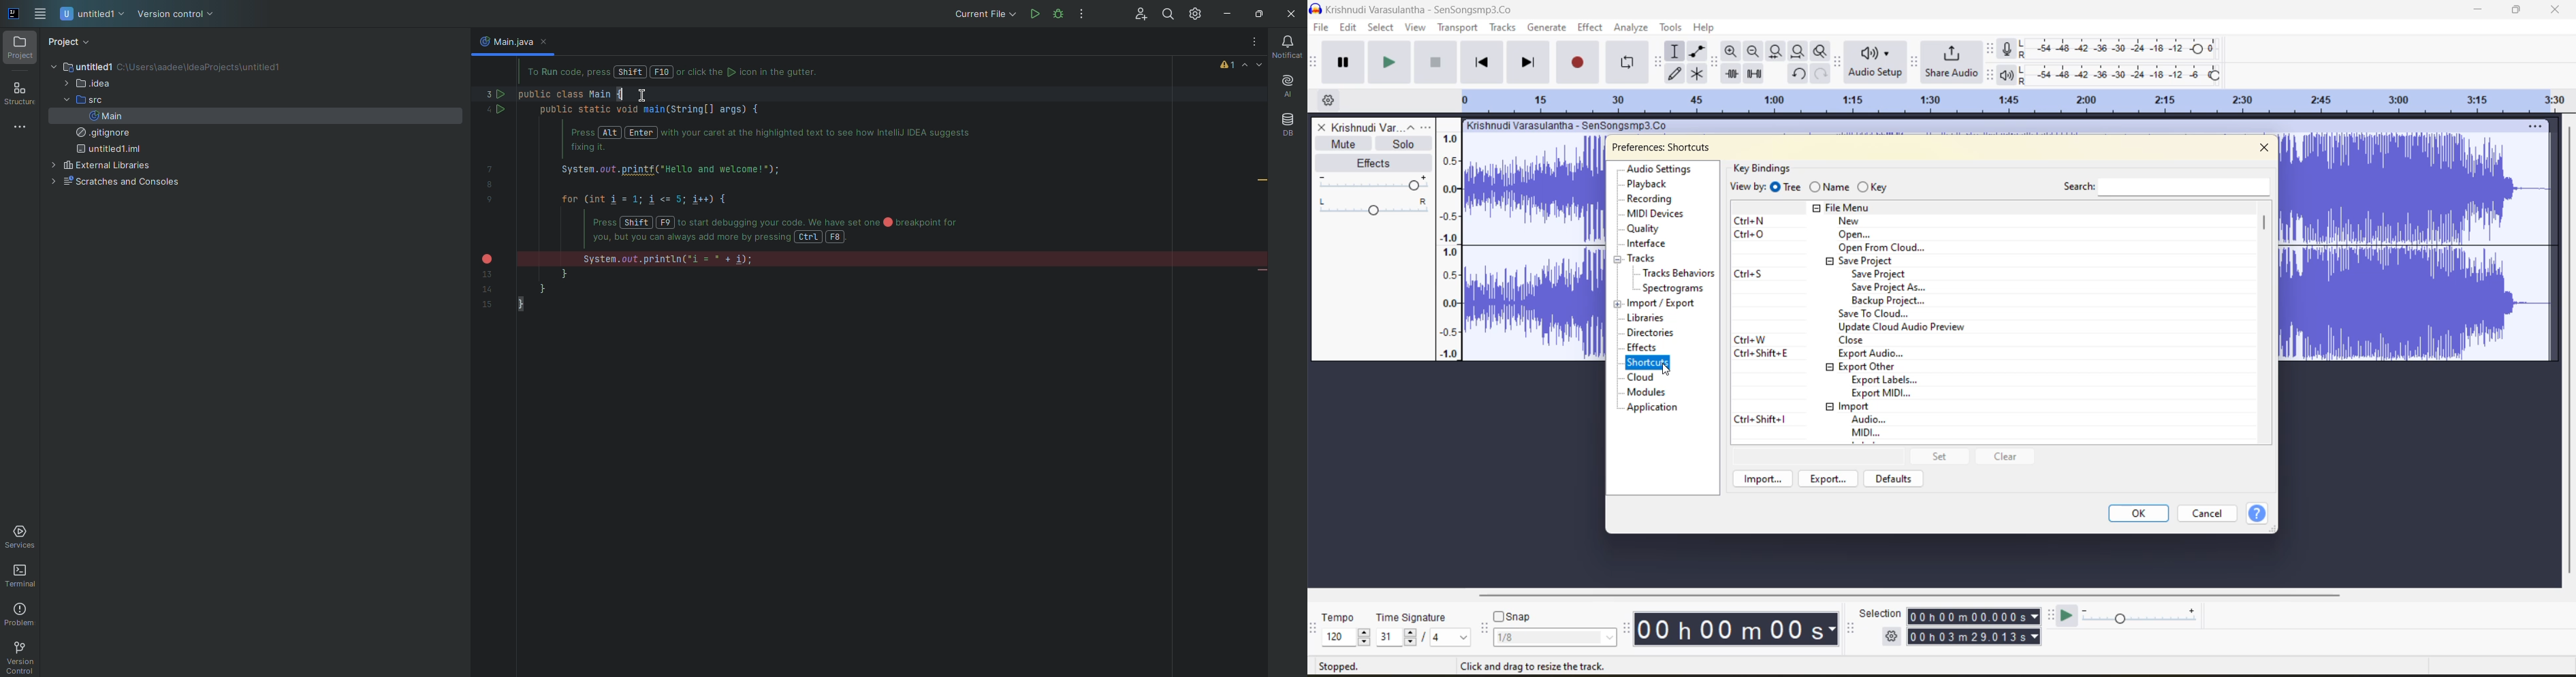 This screenshot has width=2576, height=700. Describe the element at coordinates (1896, 479) in the screenshot. I see `defaults` at that location.